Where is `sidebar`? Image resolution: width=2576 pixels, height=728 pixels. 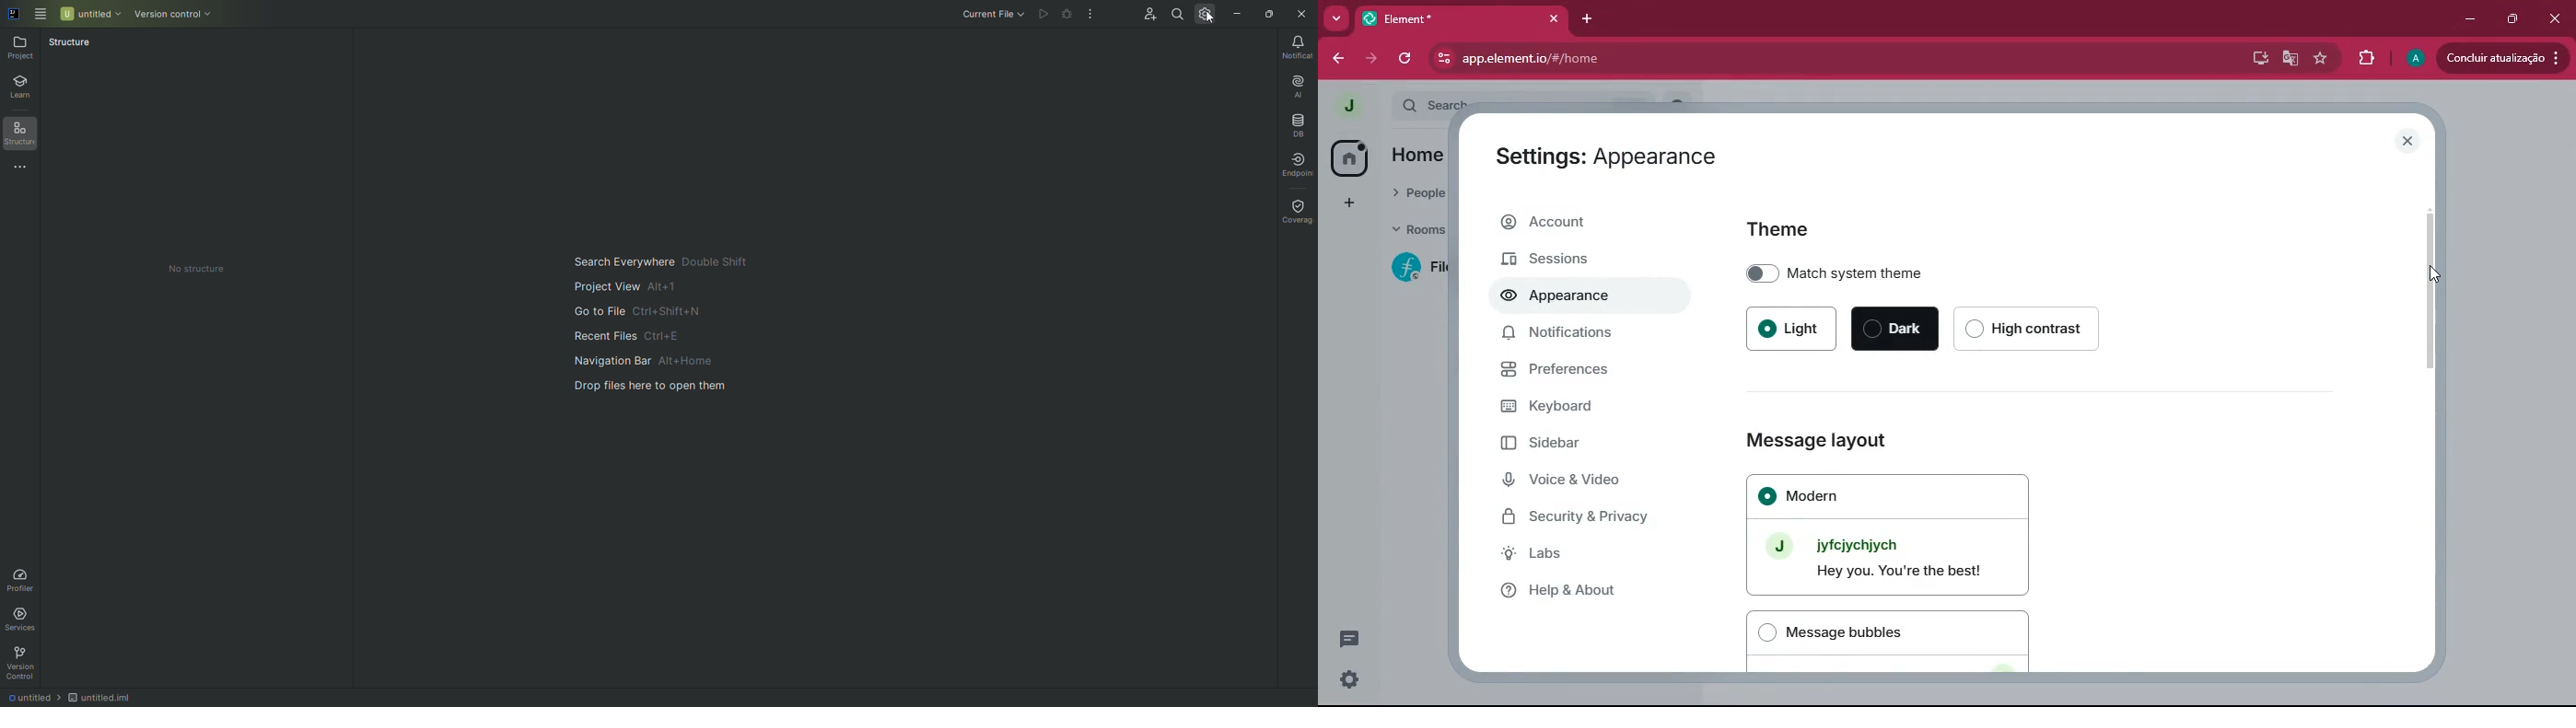 sidebar is located at coordinates (1581, 447).